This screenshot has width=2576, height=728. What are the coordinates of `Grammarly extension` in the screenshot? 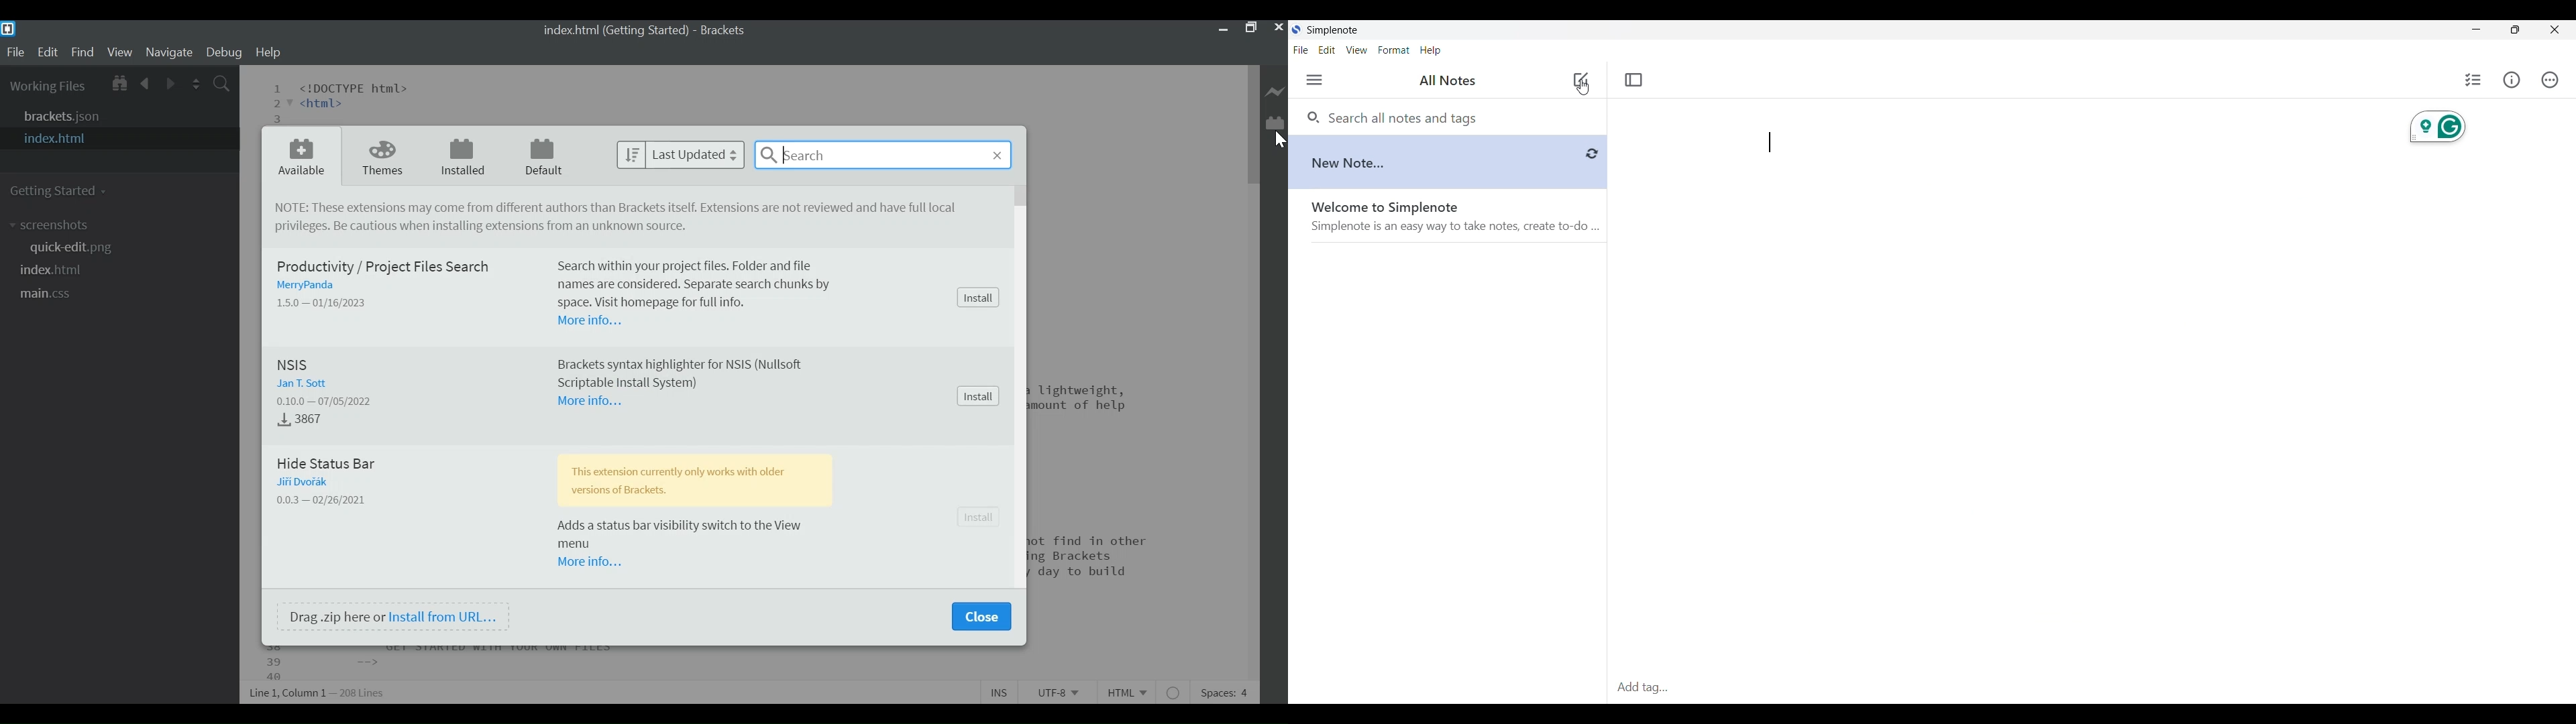 It's located at (2438, 127).